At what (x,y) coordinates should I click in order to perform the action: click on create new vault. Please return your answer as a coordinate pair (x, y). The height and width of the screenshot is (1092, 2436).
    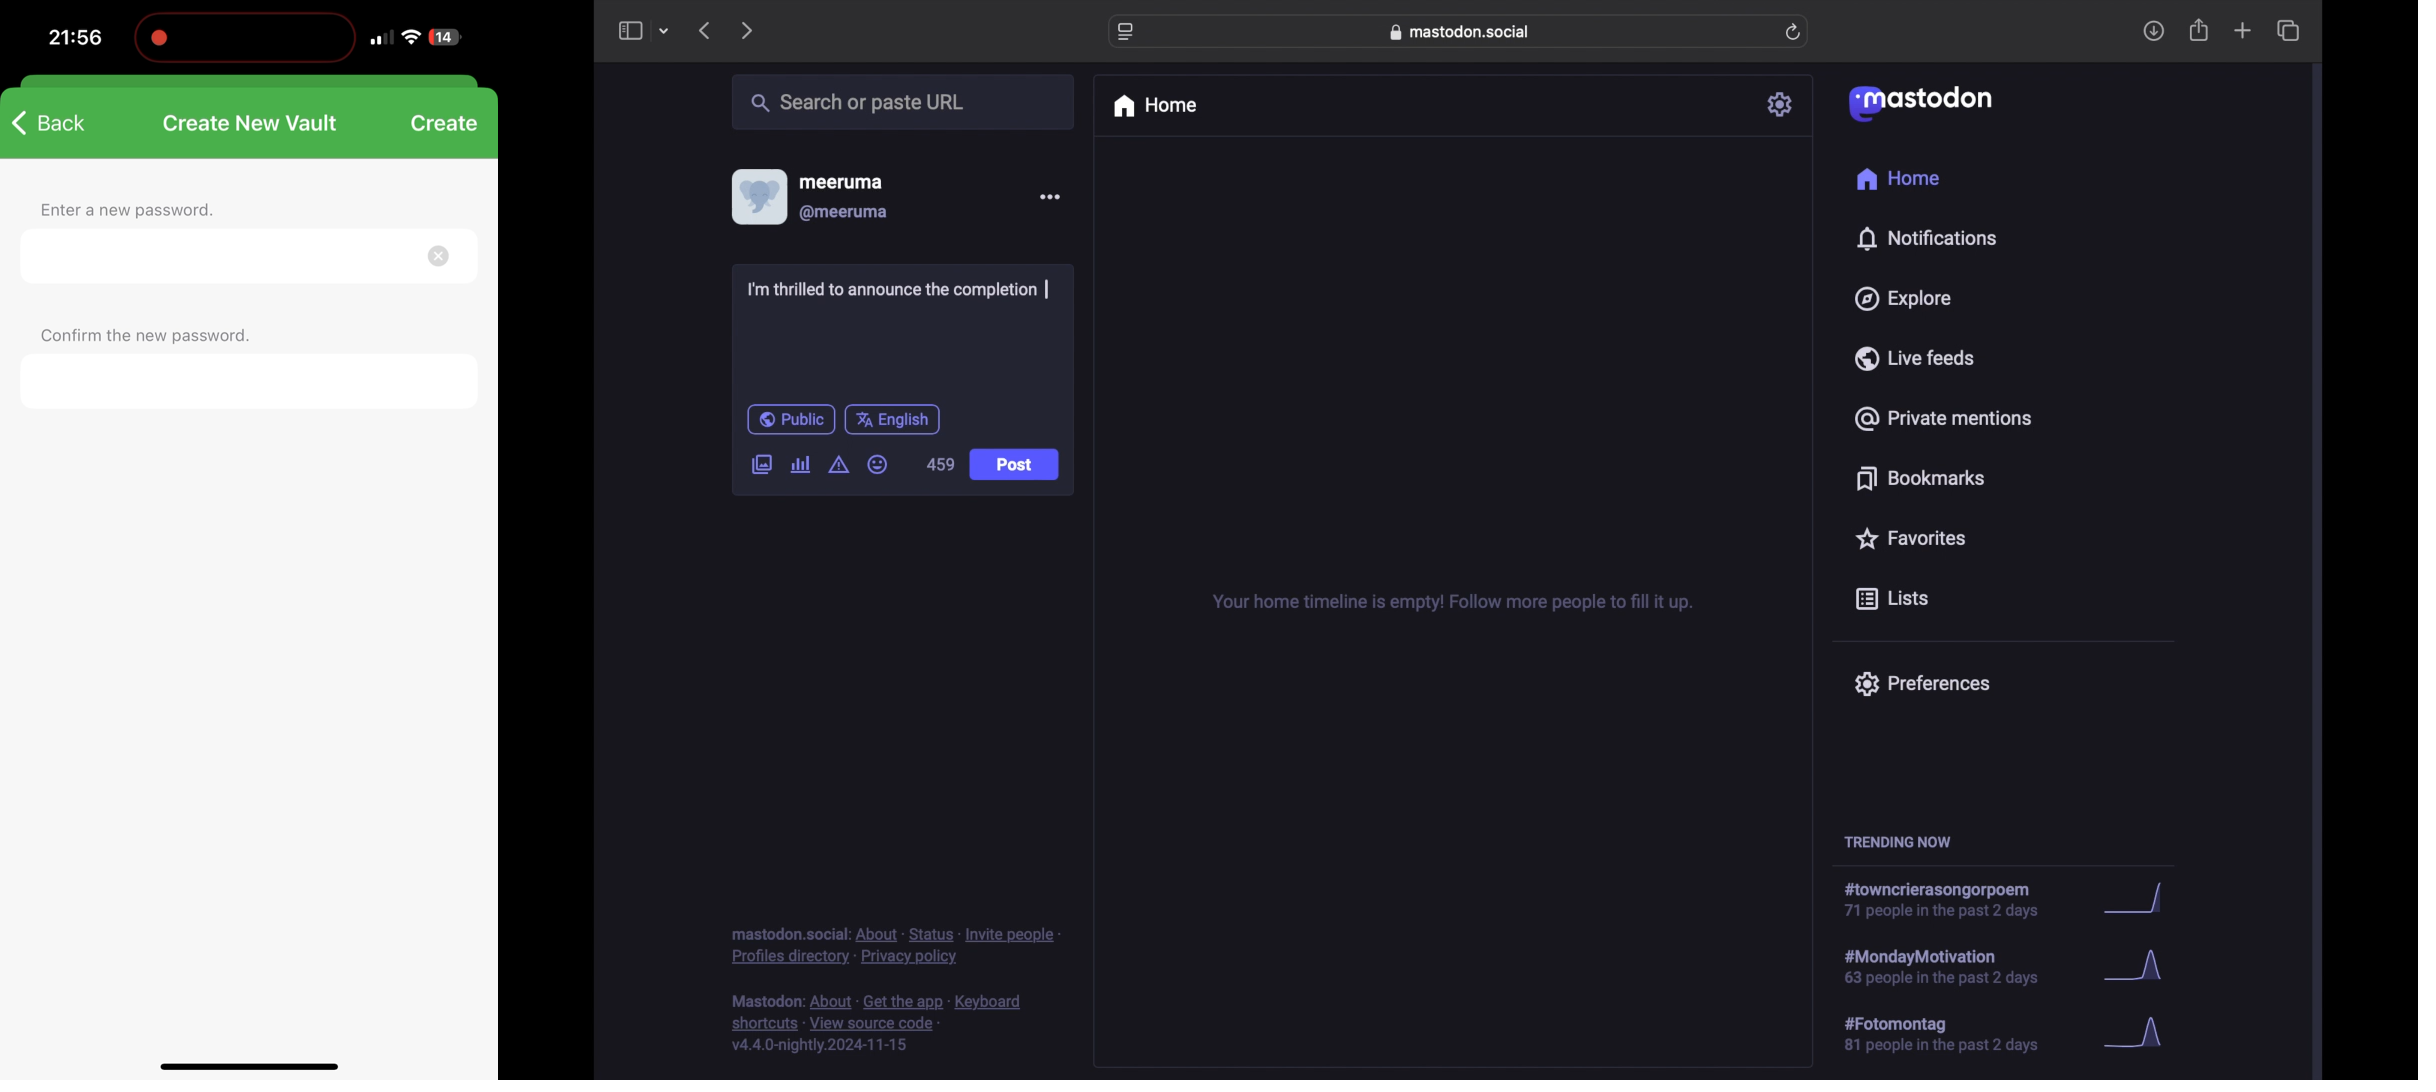
    Looking at the image, I should click on (253, 118).